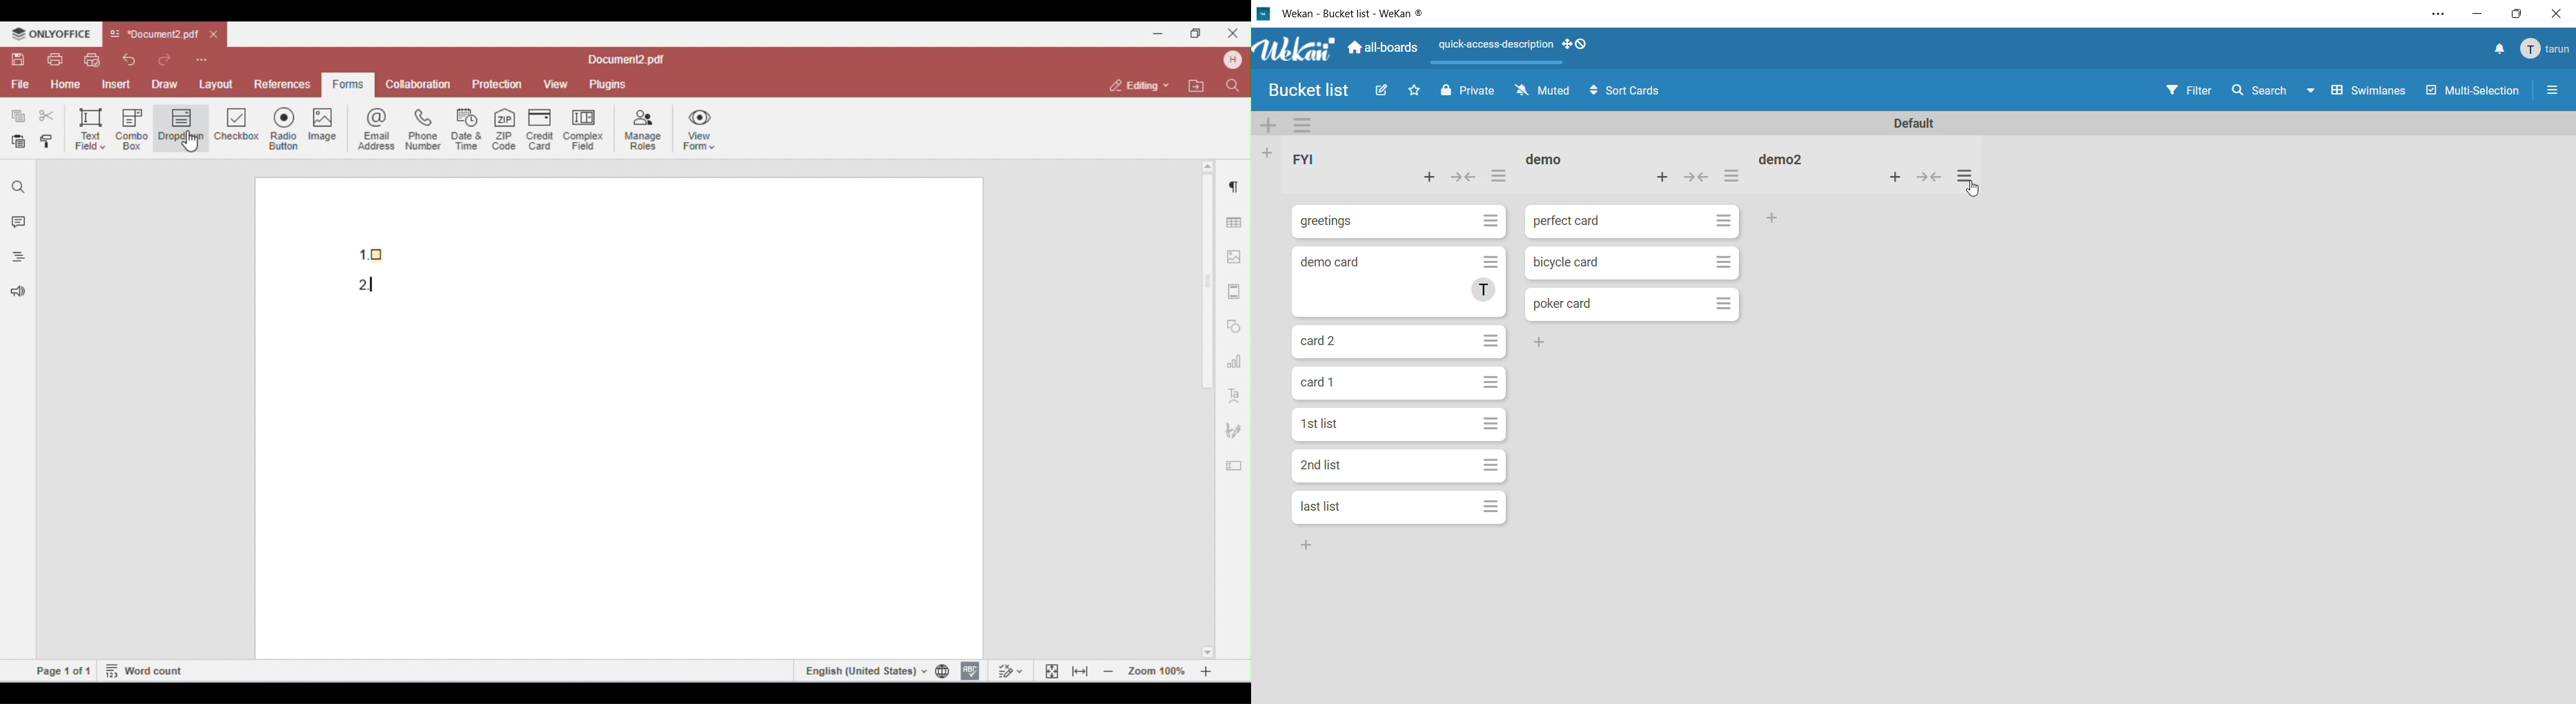 The image size is (2576, 728). What do you see at coordinates (1498, 179) in the screenshot?
I see `list actions` at bounding box center [1498, 179].